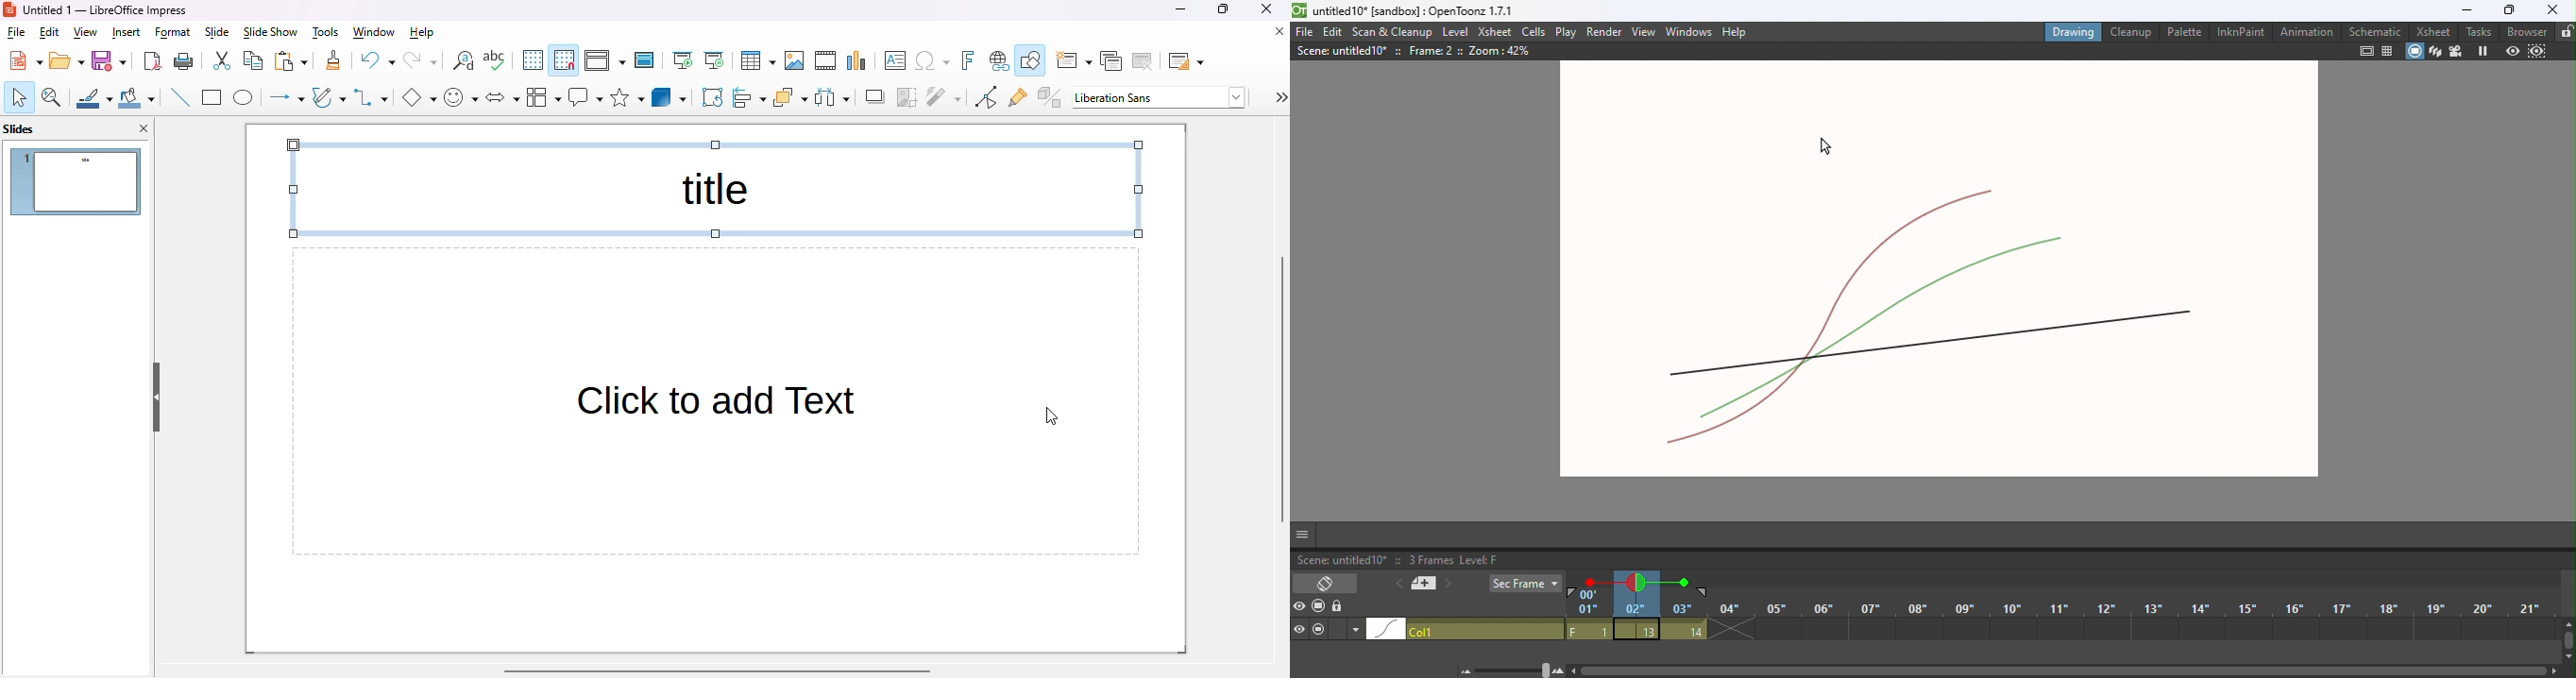 Image resolution: width=2576 pixels, height=700 pixels. I want to click on Horizontal scroll bar, so click(2065, 670).